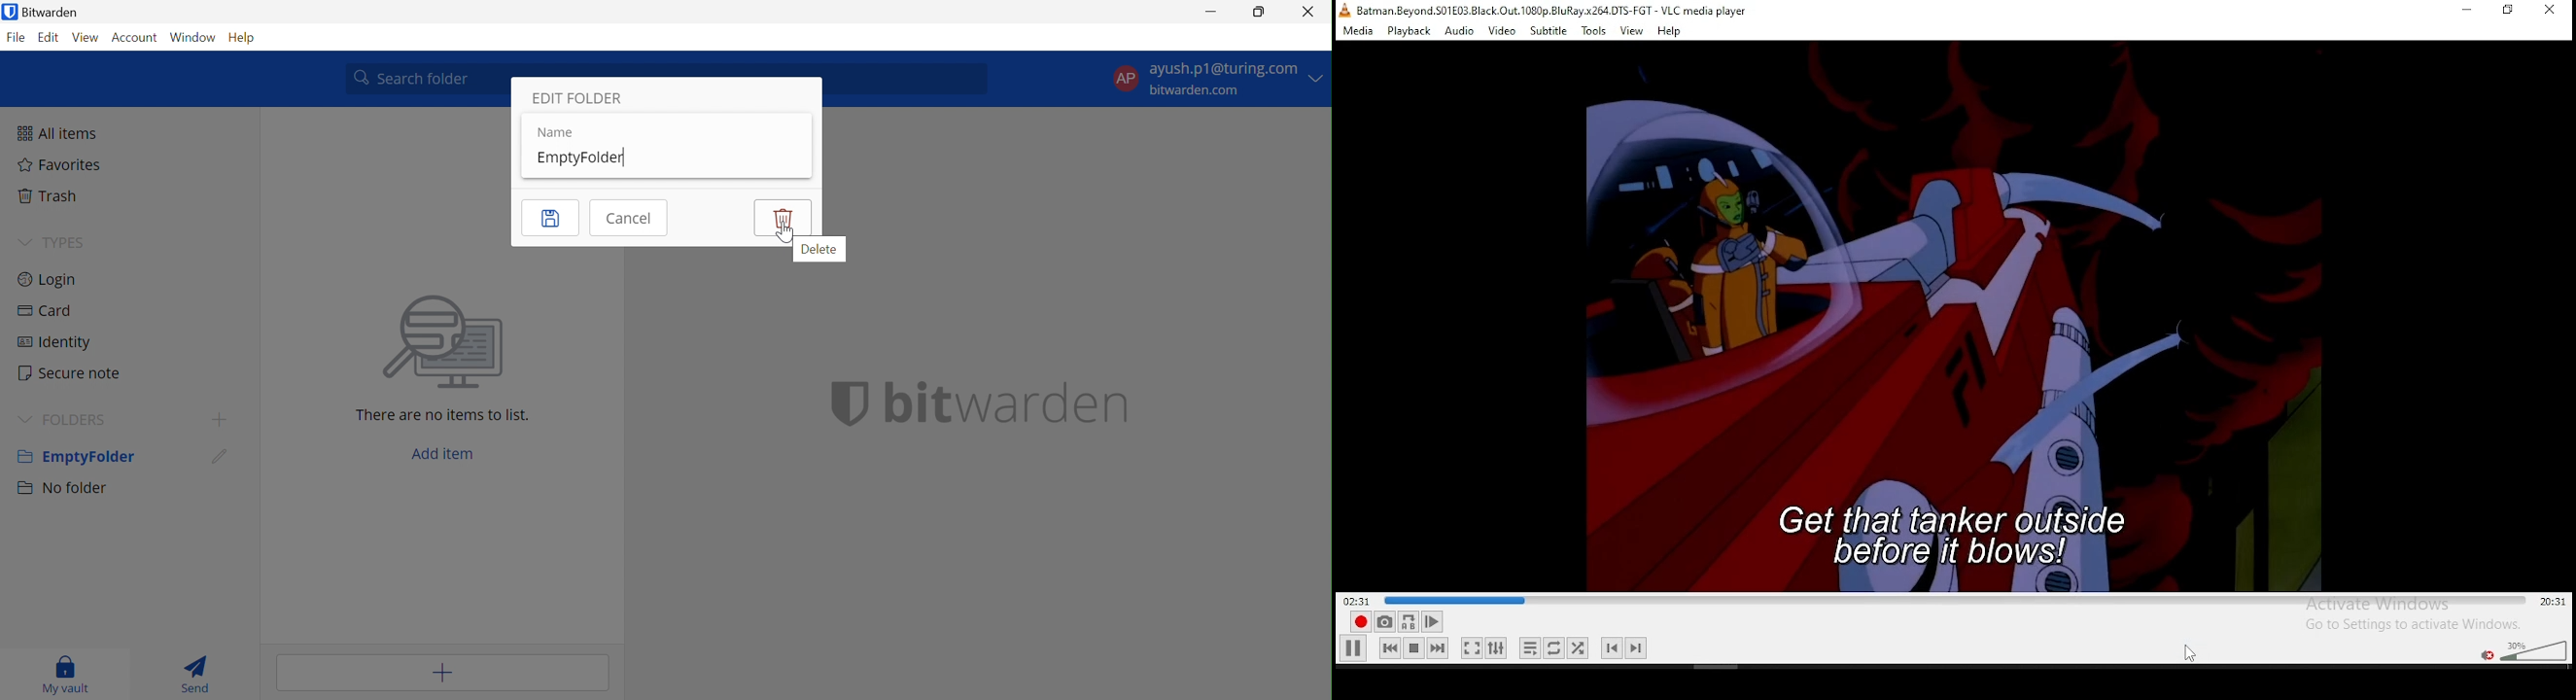 The height and width of the screenshot is (700, 2576). What do you see at coordinates (1352, 648) in the screenshot?
I see `play/pause` at bounding box center [1352, 648].